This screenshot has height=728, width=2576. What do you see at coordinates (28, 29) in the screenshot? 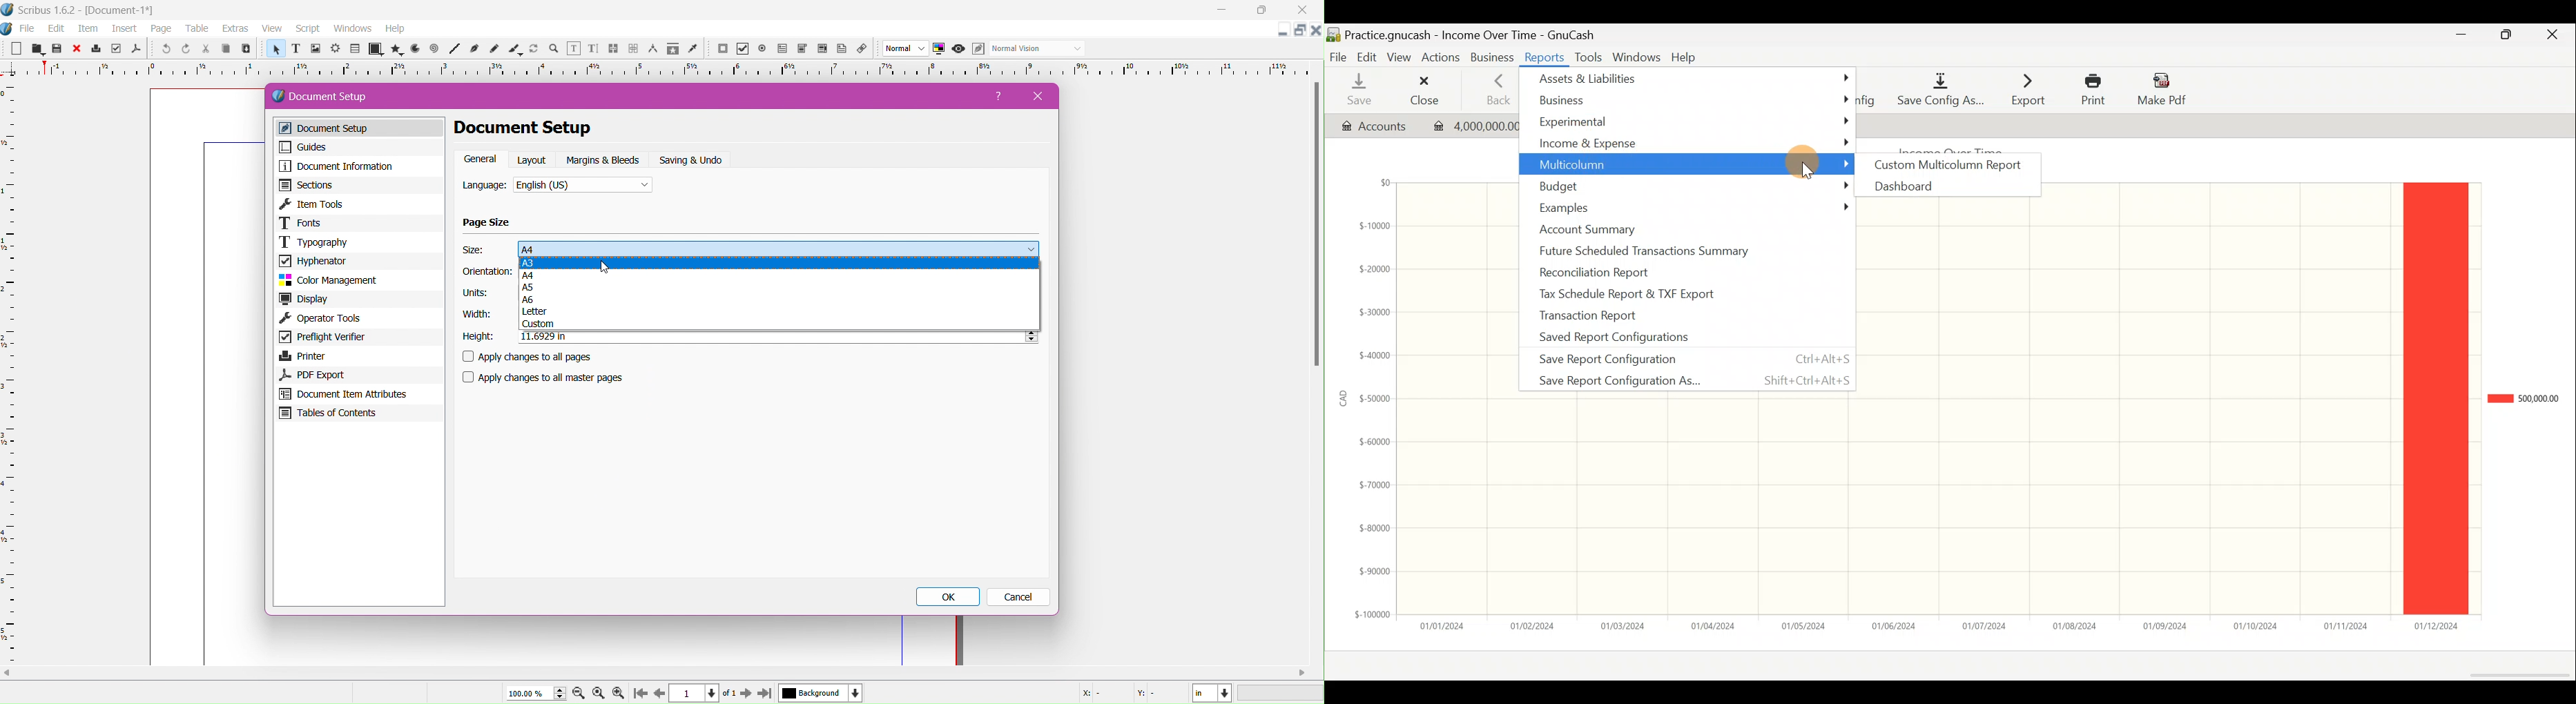
I see `file menu` at bounding box center [28, 29].